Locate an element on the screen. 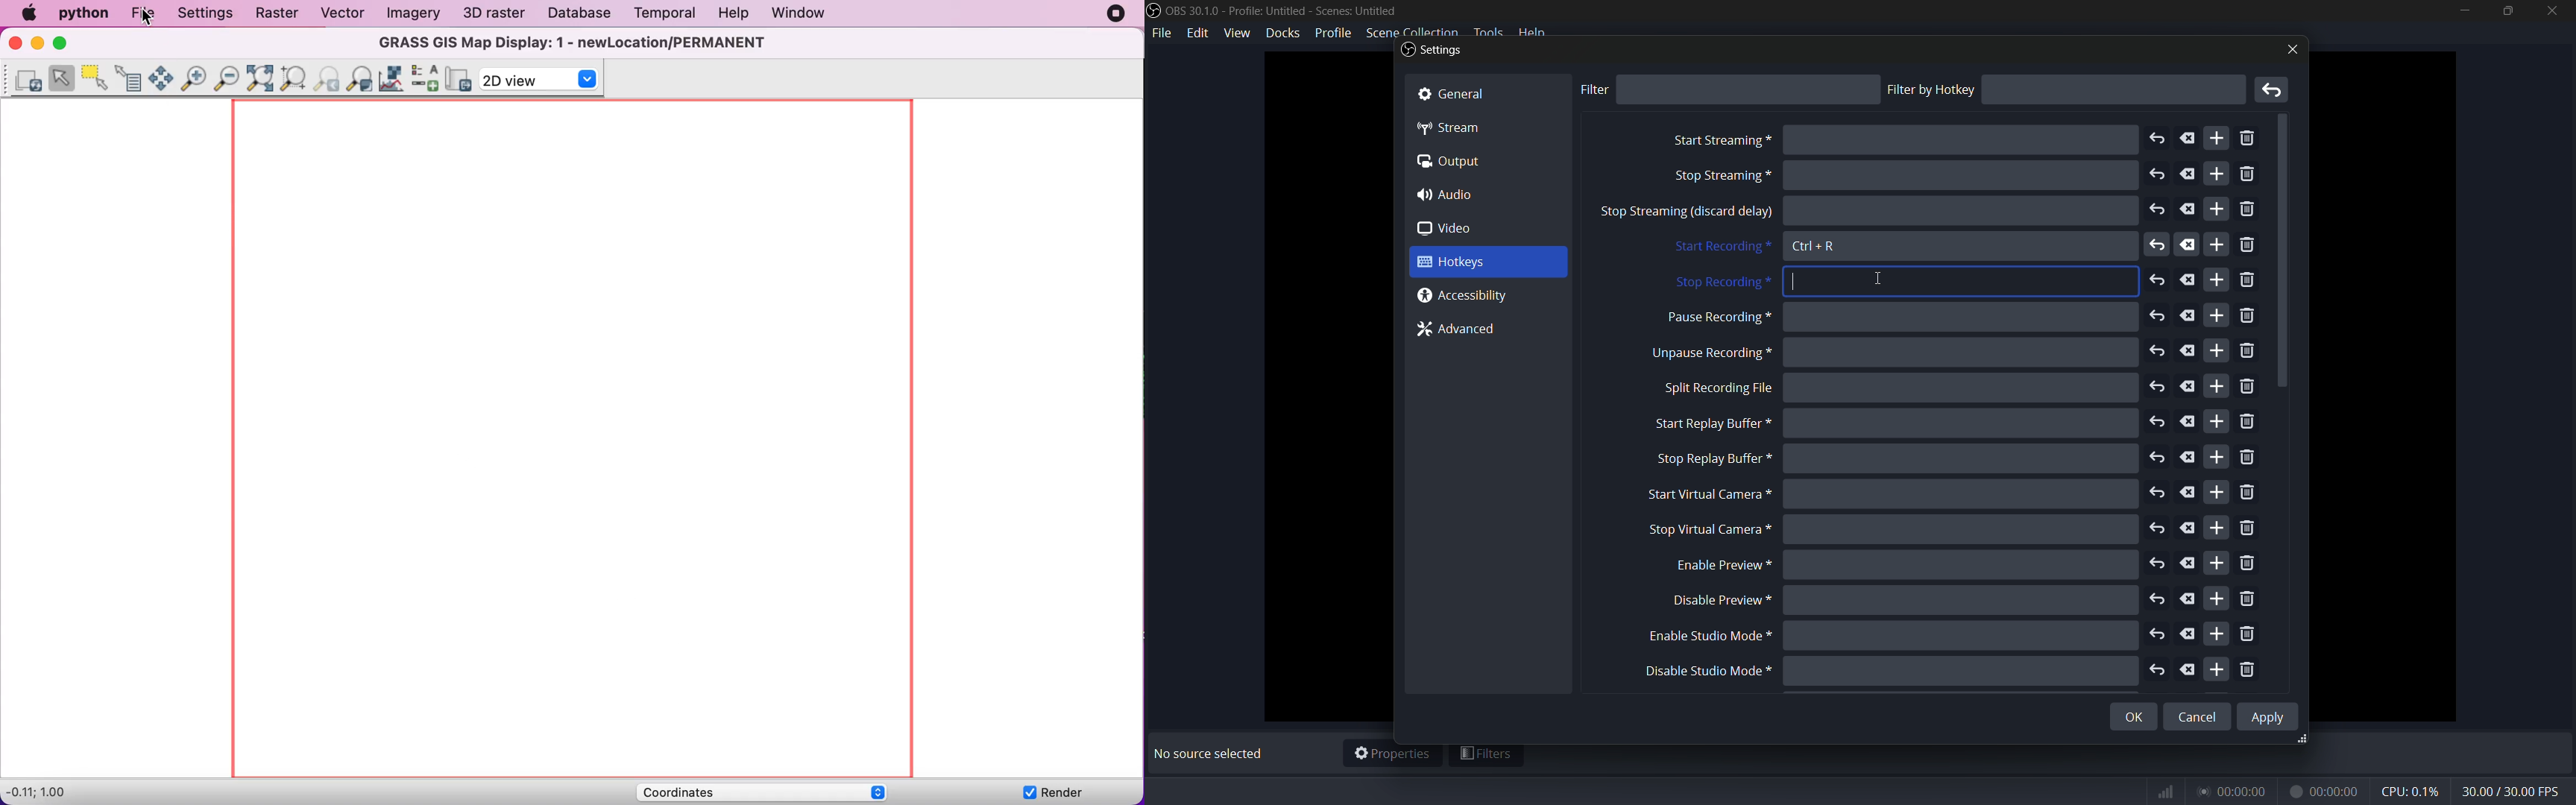 The image size is (2576, 812). remove is located at coordinates (2247, 282).